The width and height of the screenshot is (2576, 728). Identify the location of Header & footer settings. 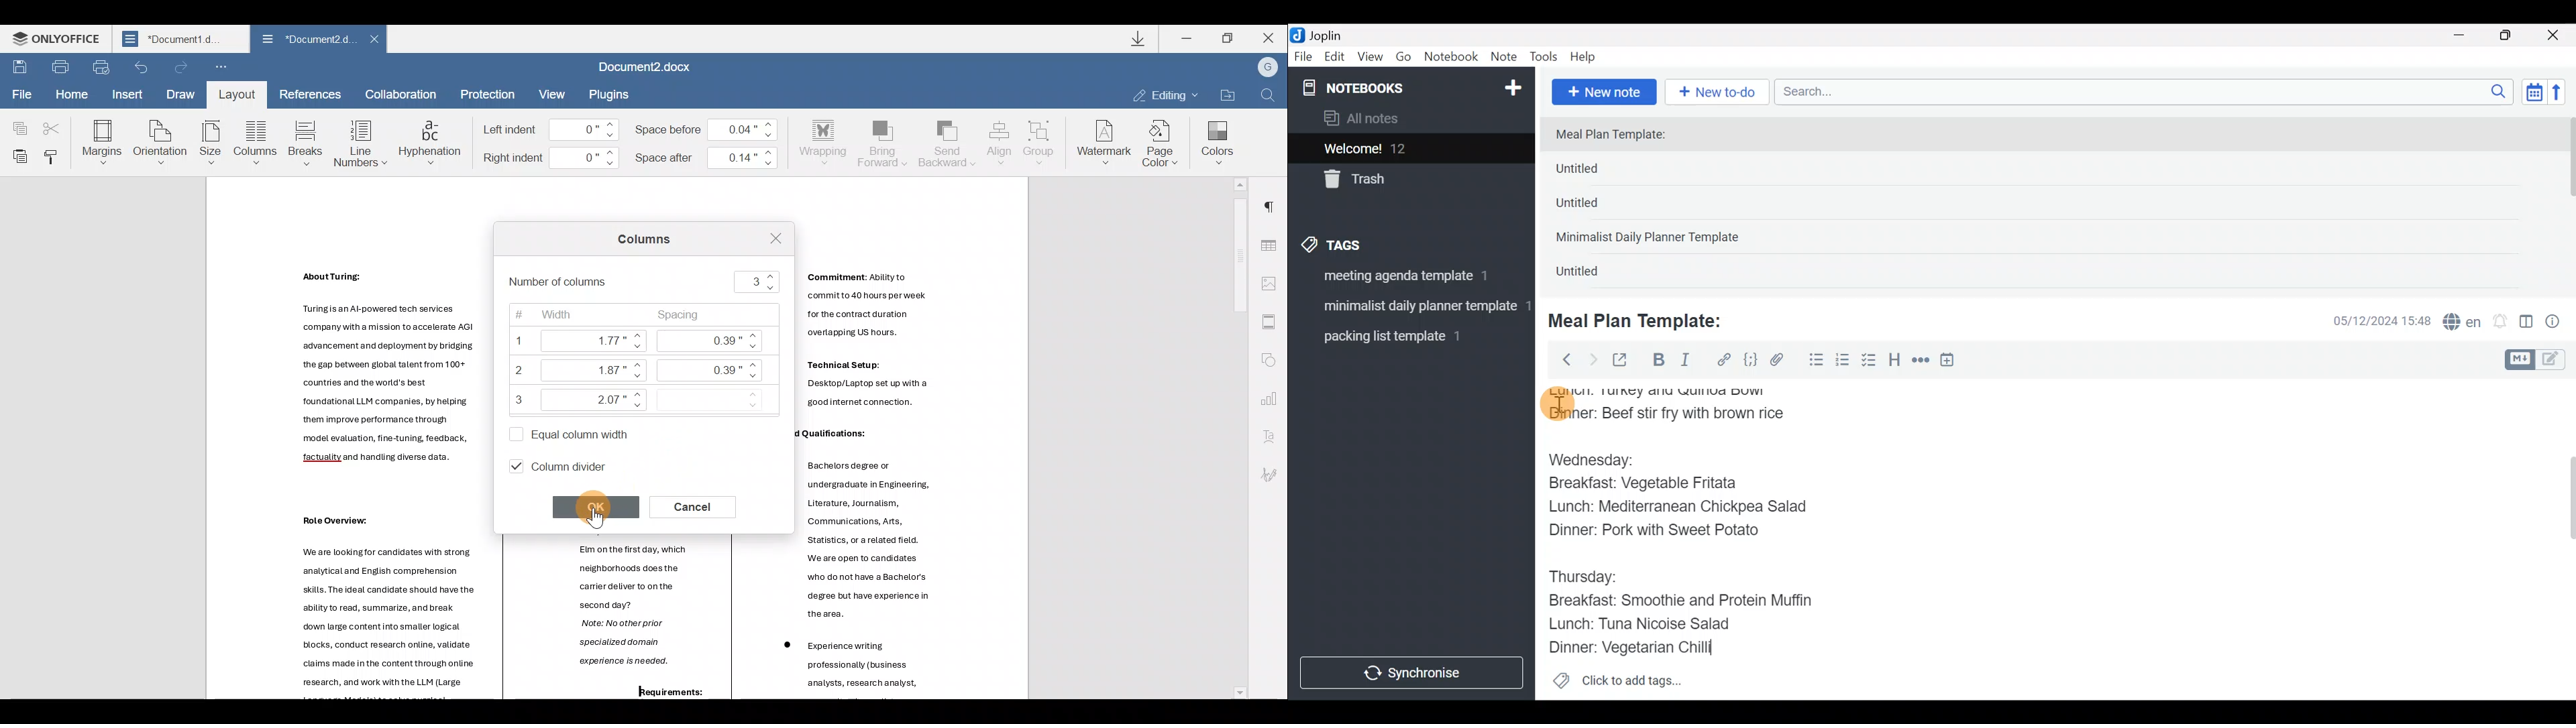
(1272, 325).